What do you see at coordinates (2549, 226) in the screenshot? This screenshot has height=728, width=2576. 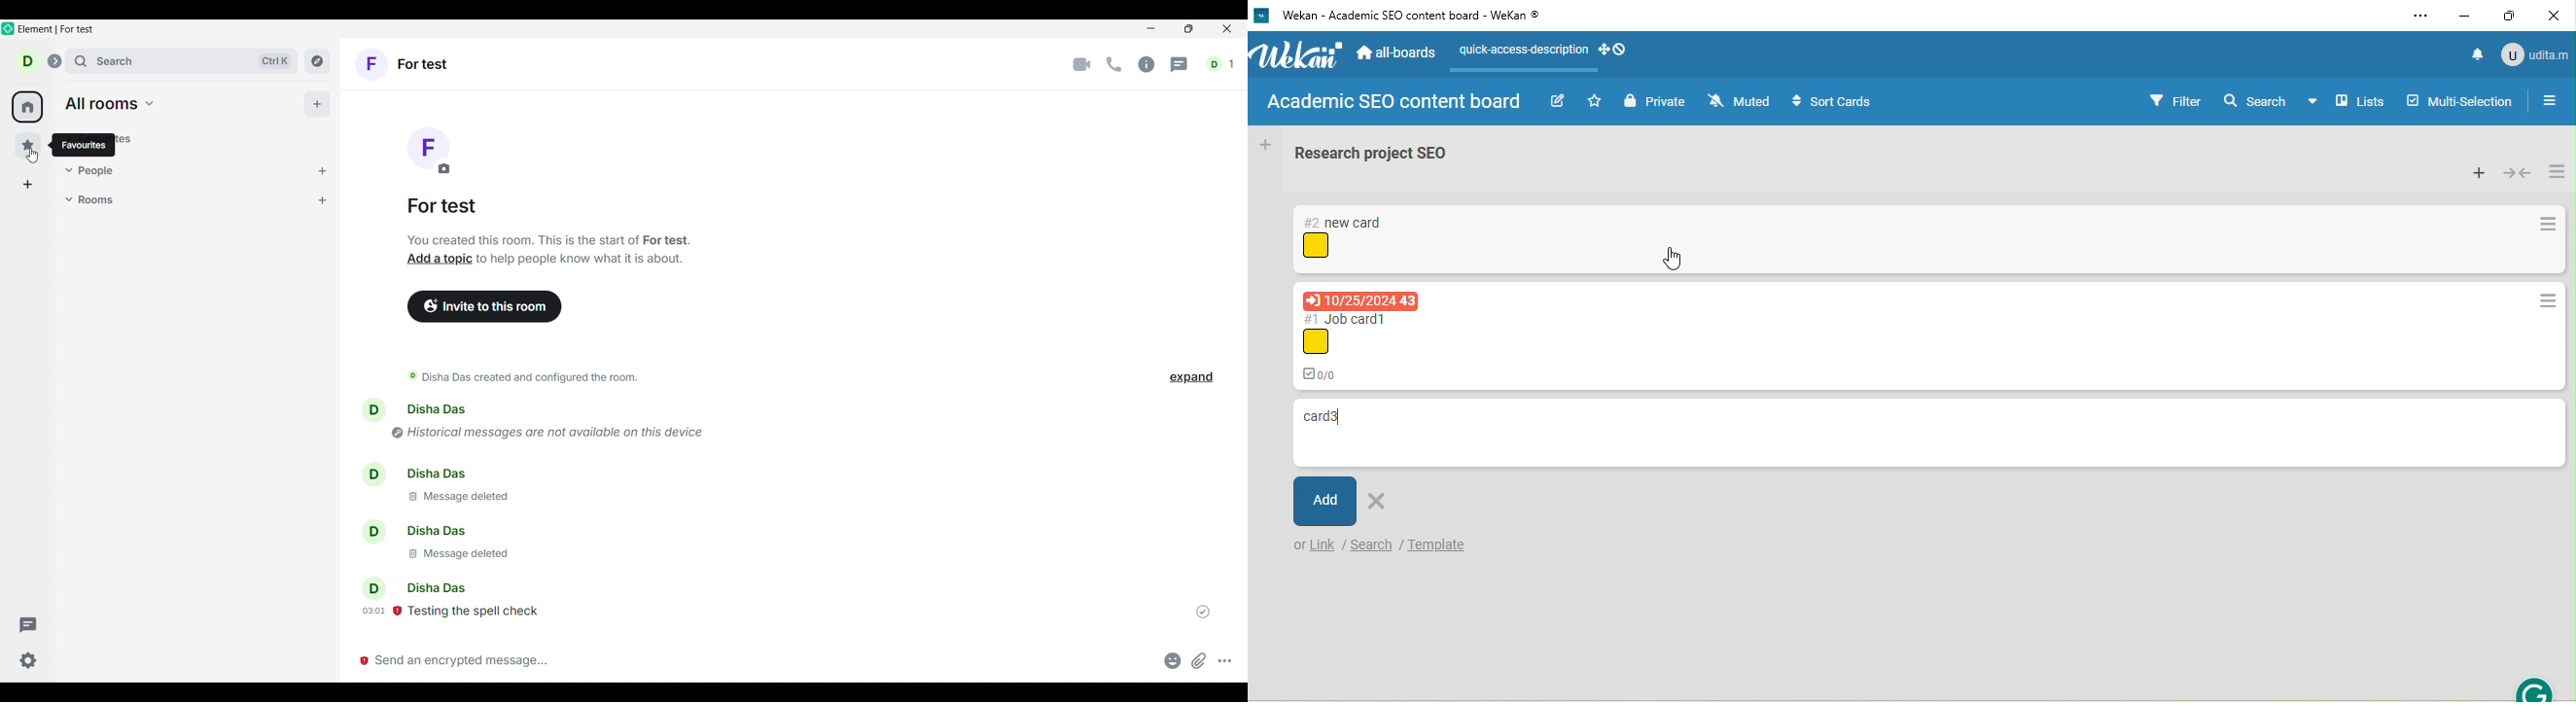 I see `card actions` at bounding box center [2549, 226].